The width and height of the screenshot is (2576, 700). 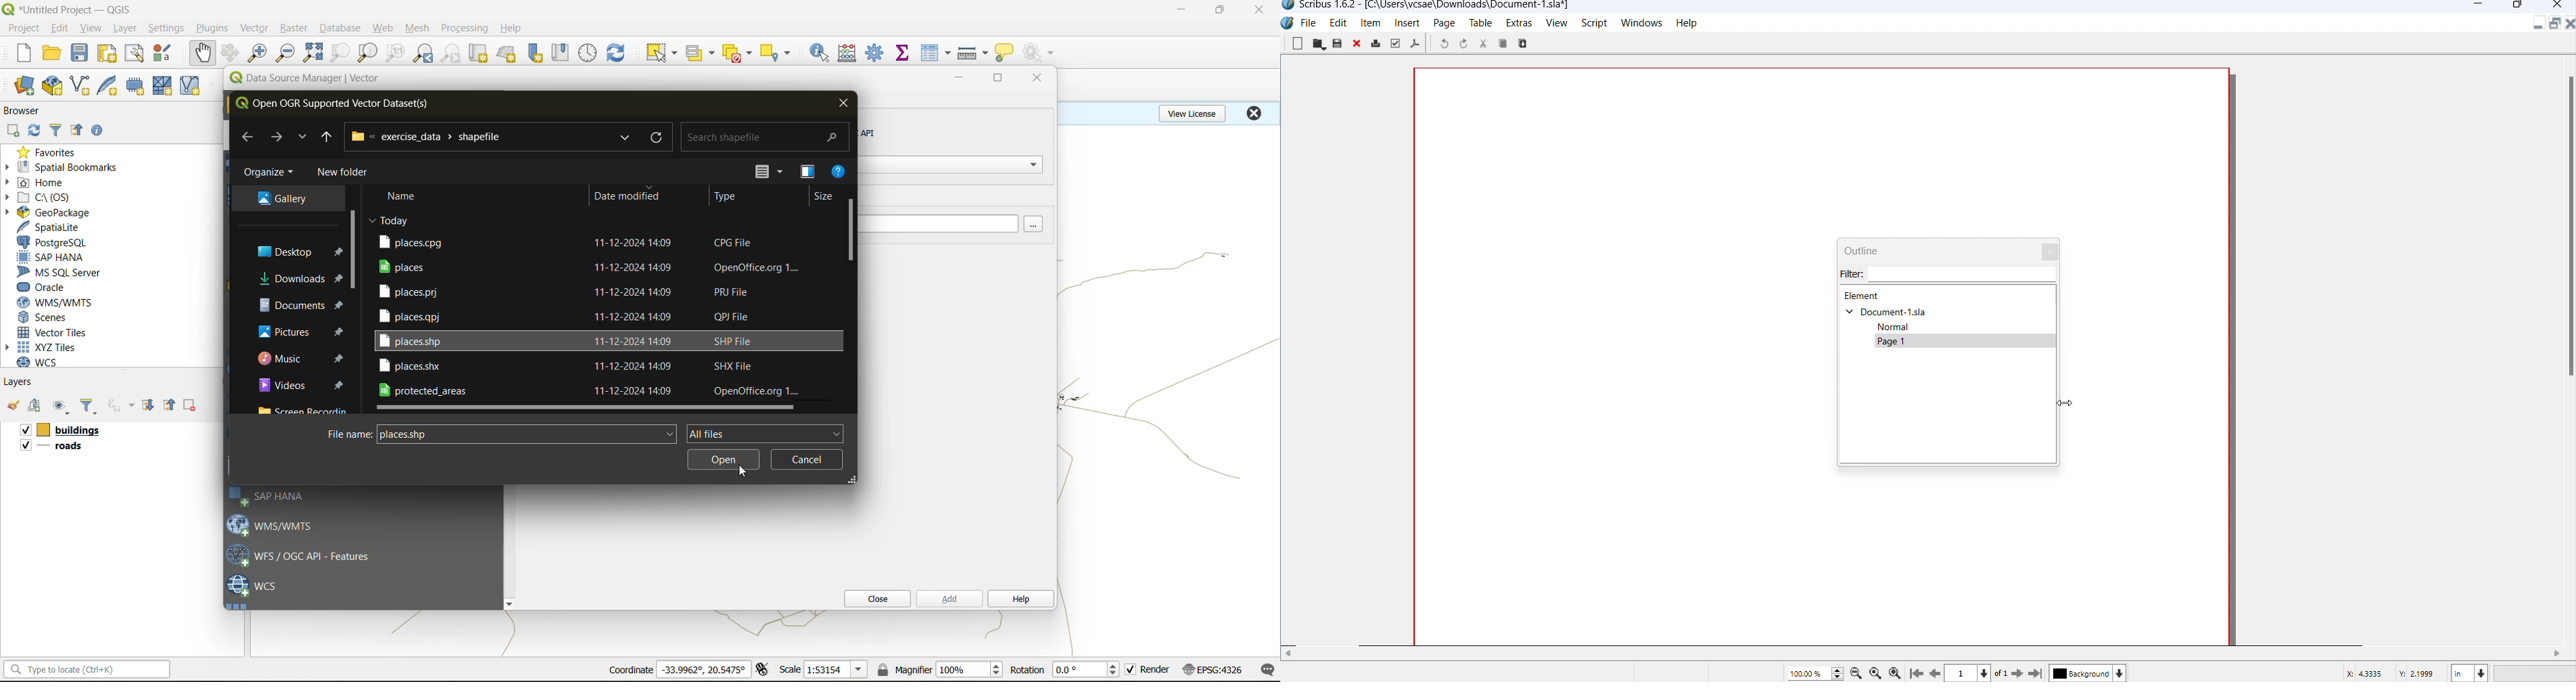 What do you see at coordinates (139, 86) in the screenshot?
I see `temporary scratch layer` at bounding box center [139, 86].